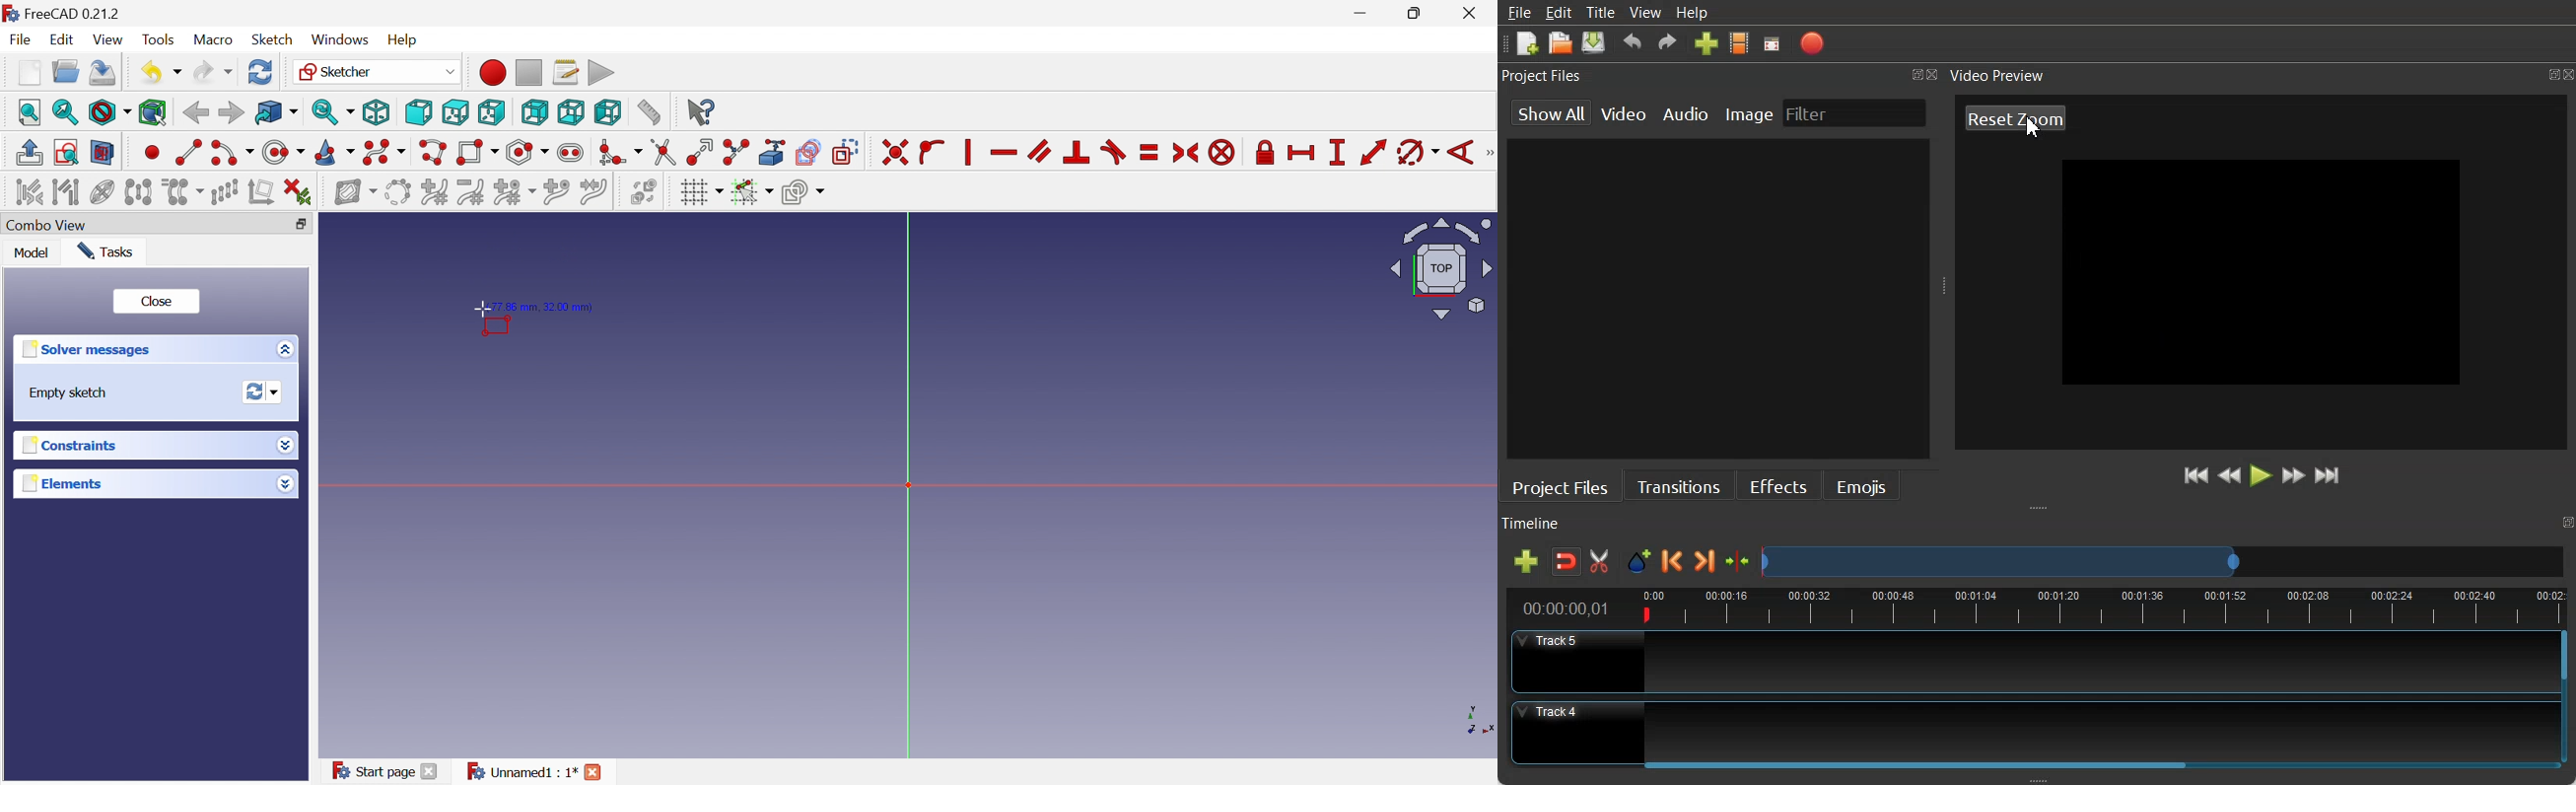 The height and width of the screenshot is (812, 2576). What do you see at coordinates (262, 194) in the screenshot?
I see `Remove axes alignment` at bounding box center [262, 194].